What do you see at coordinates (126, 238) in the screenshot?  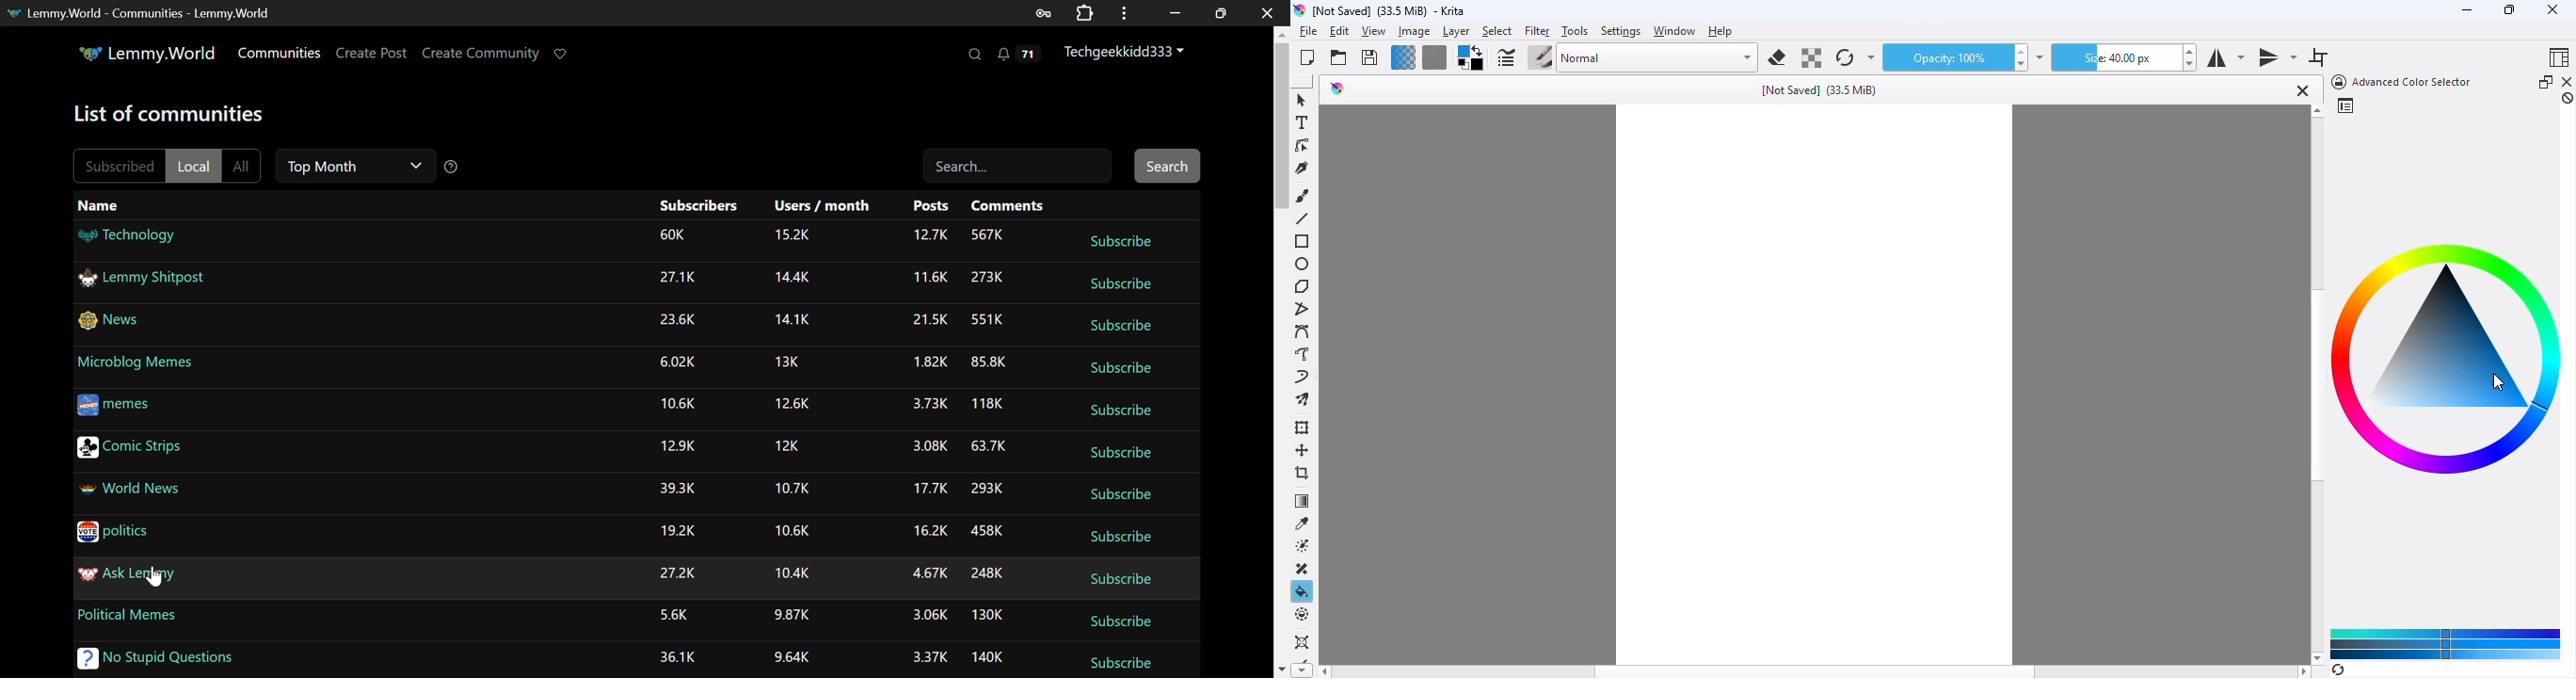 I see `Technology Community` at bounding box center [126, 238].